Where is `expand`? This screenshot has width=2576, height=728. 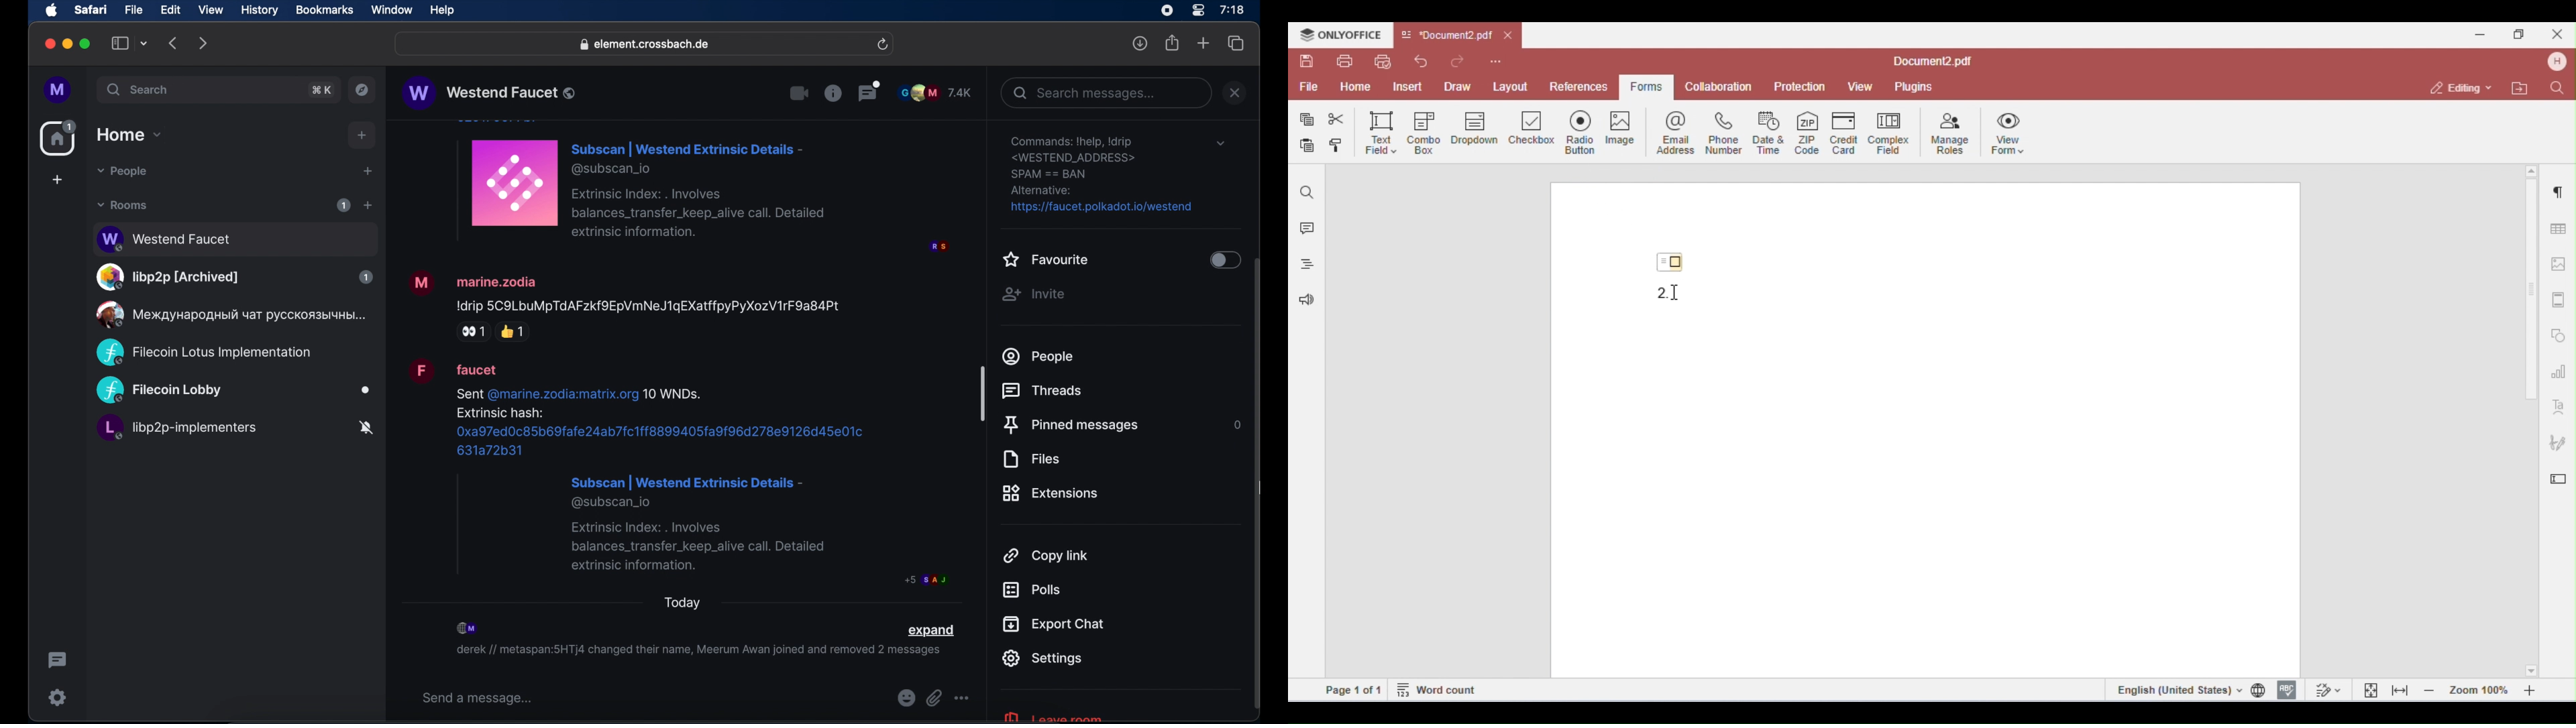 expand is located at coordinates (930, 631).